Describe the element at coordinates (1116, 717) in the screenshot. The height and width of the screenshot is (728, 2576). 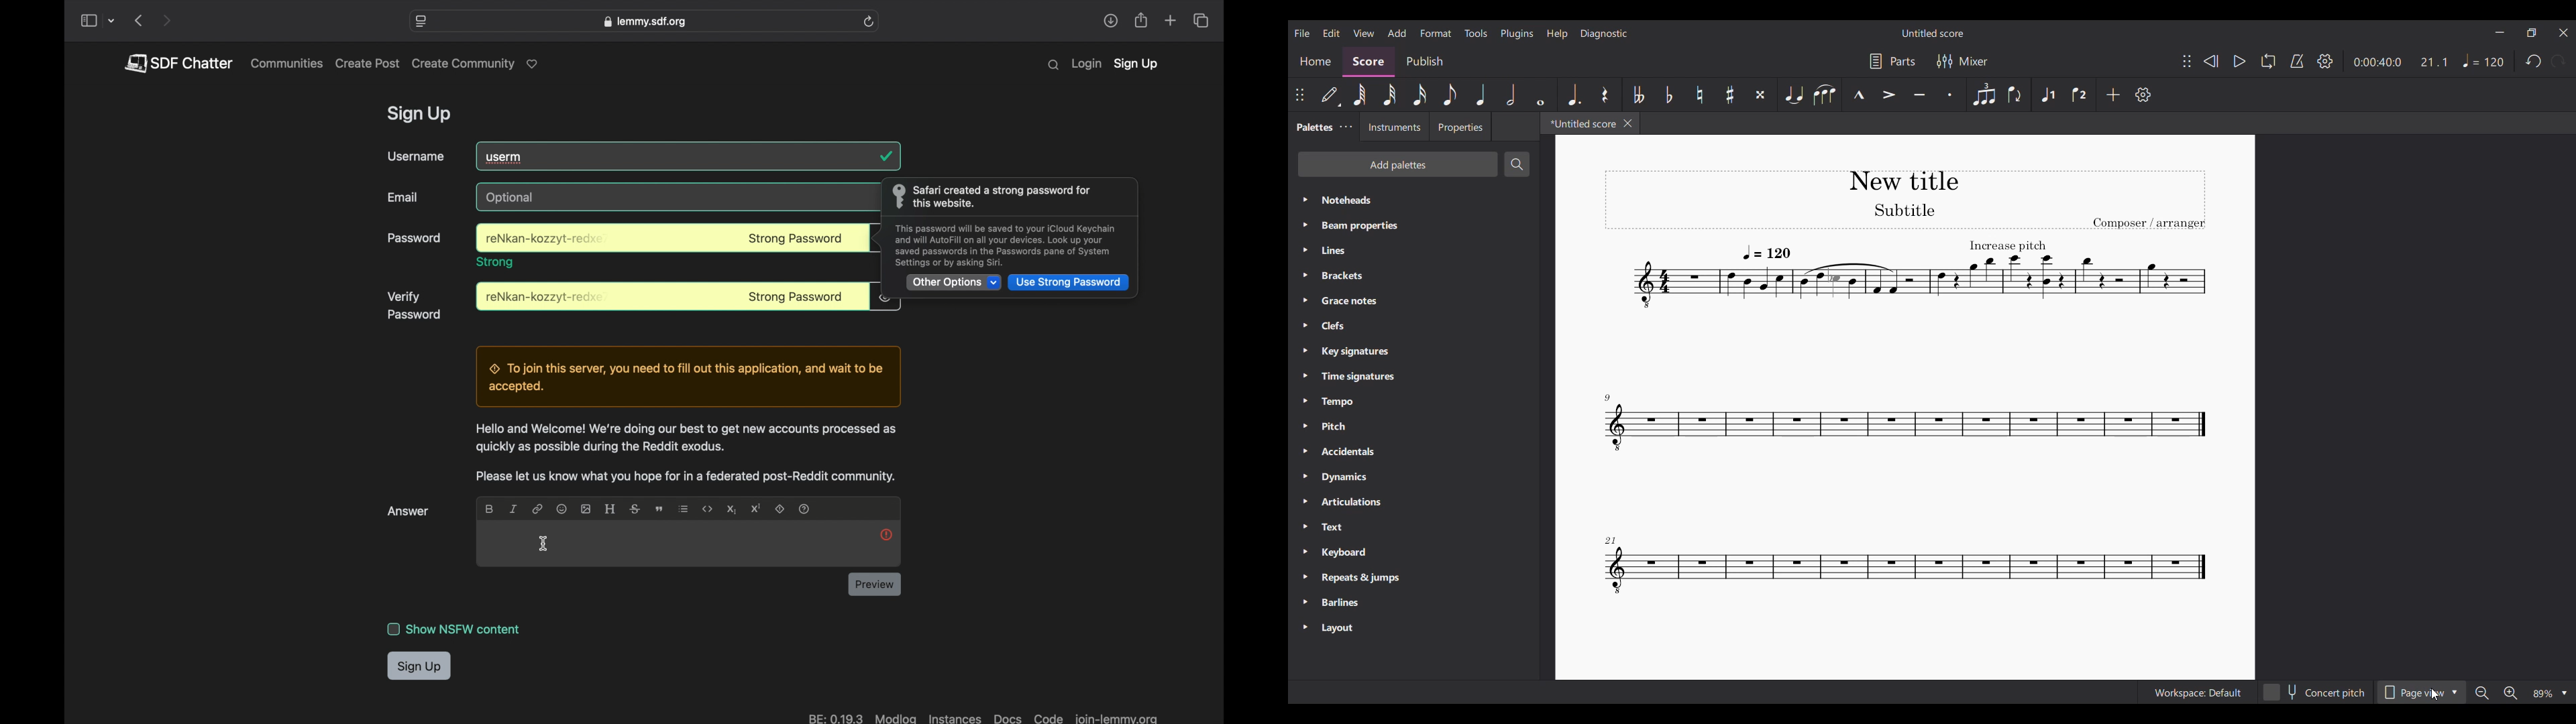
I see `join-lemma.org` at that location.